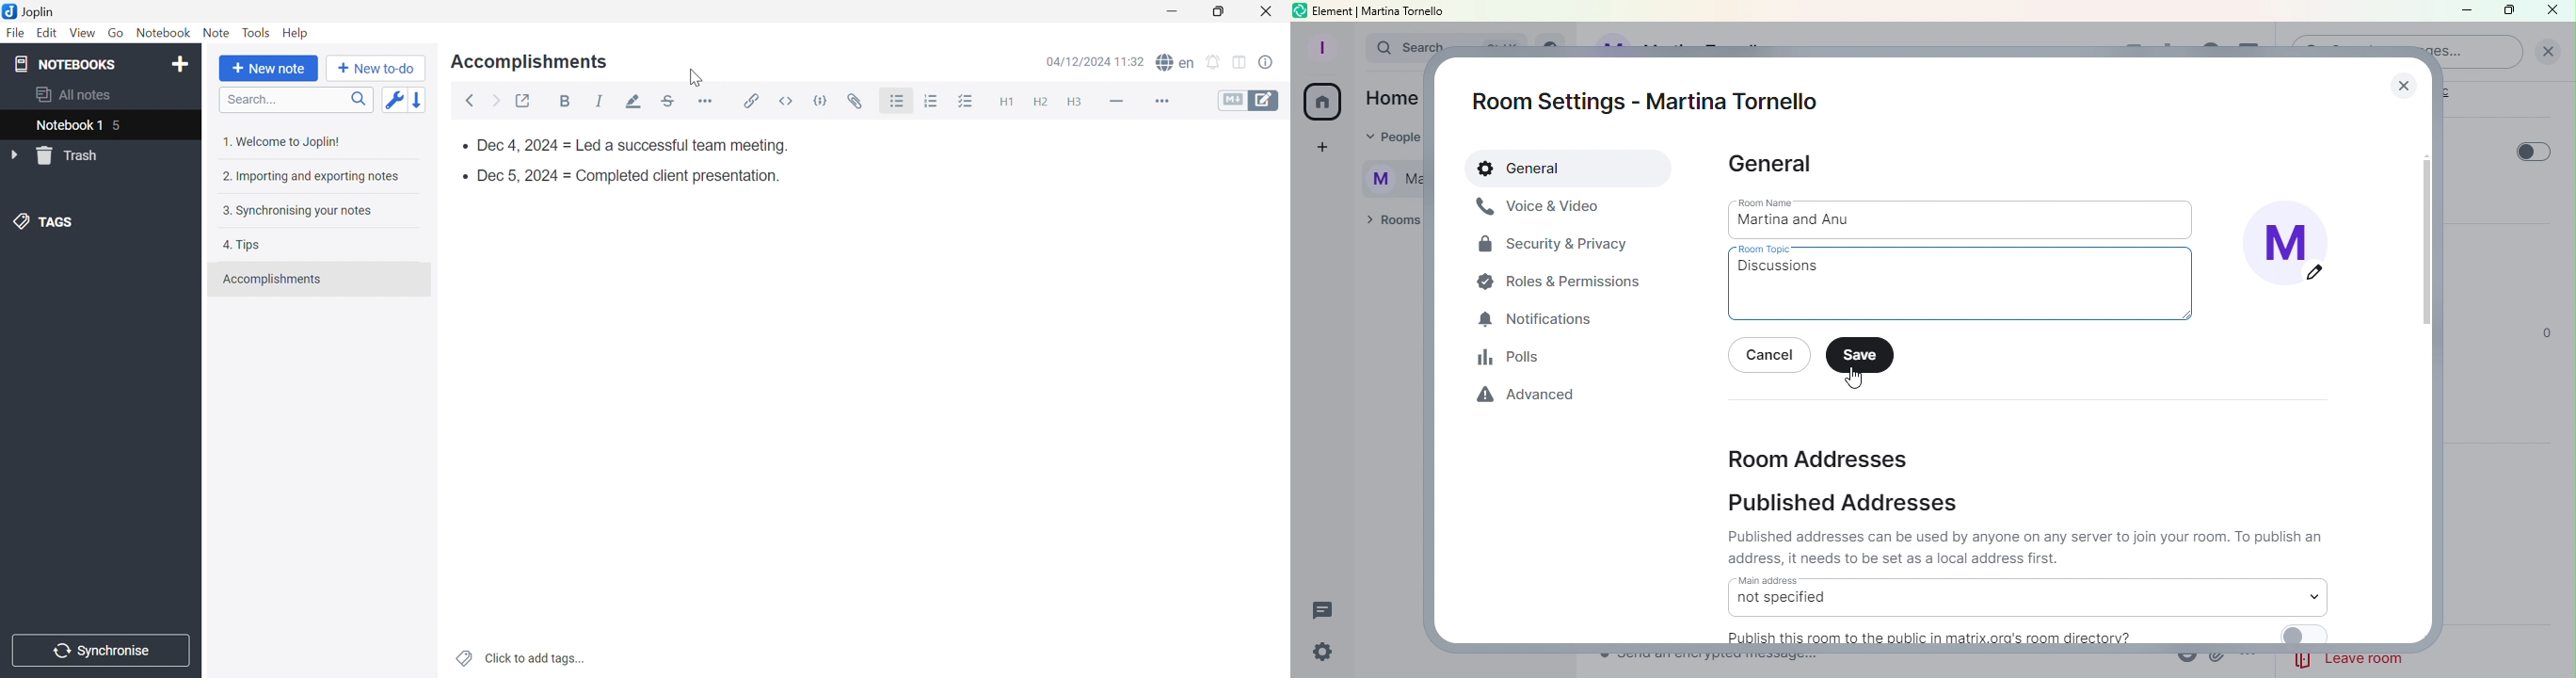  What do you see at coordinates (603, 101) in the screenshot?
I see `Italic` at bounding box center [603, 101].